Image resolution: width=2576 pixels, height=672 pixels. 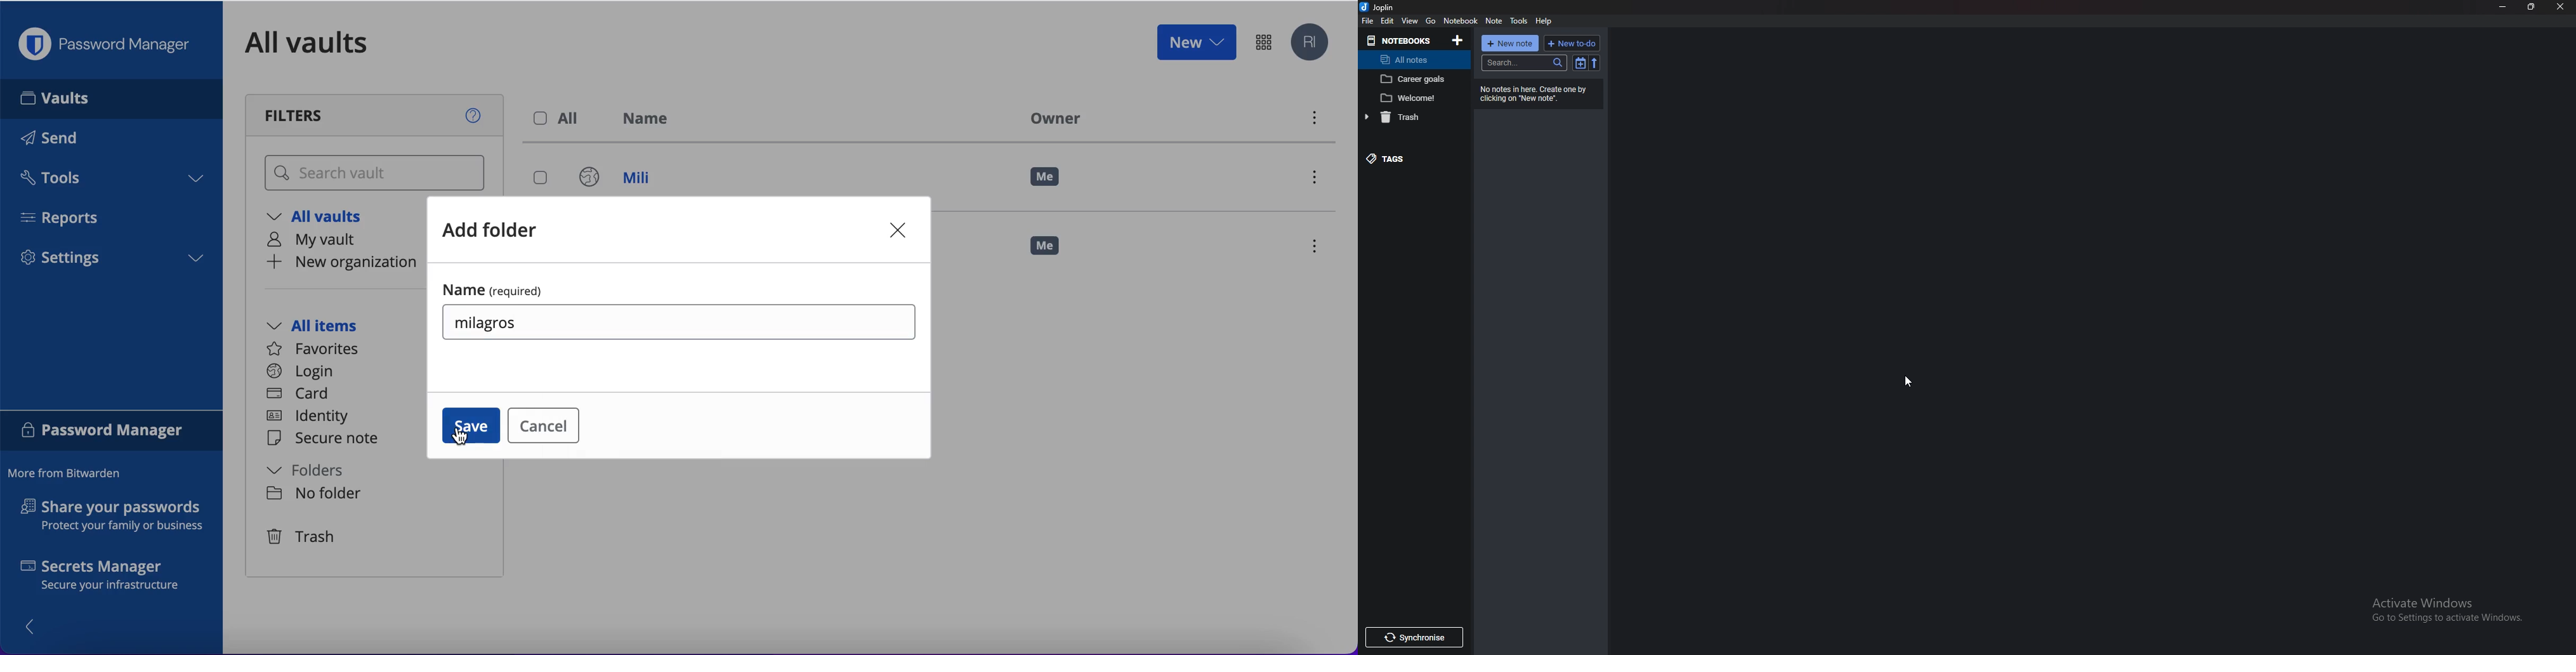 I want to click on me, so click(x=1046, y=177).